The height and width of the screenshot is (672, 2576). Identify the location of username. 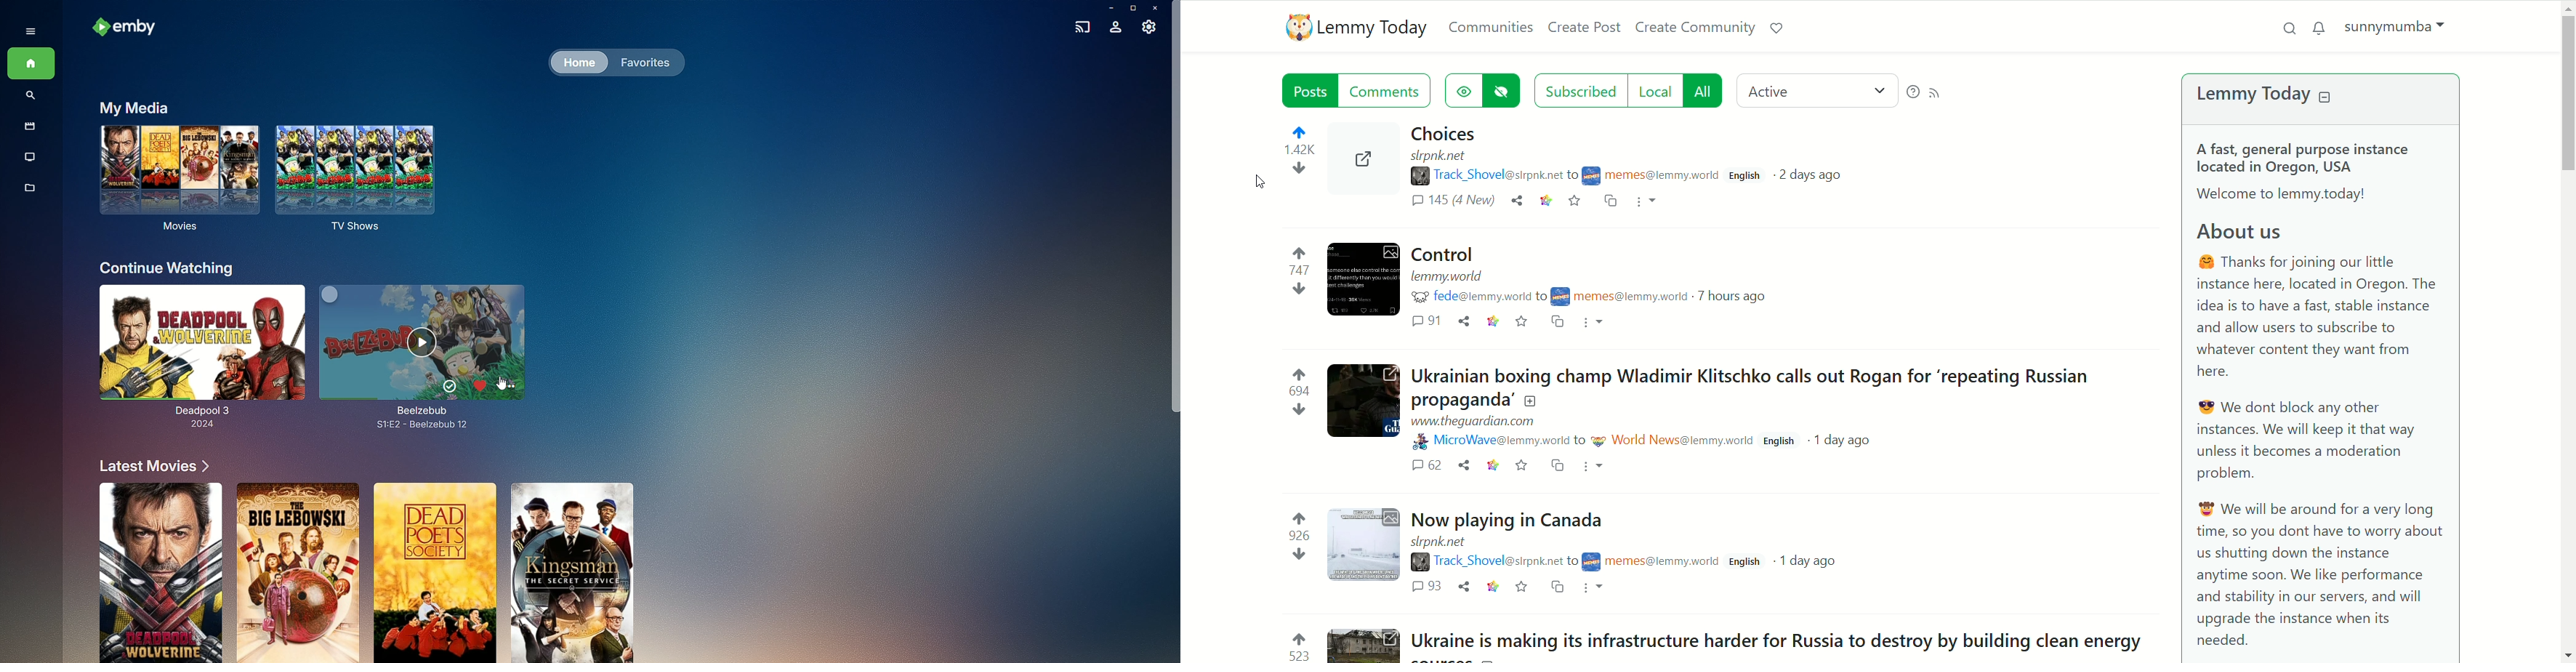
(1497, 562).